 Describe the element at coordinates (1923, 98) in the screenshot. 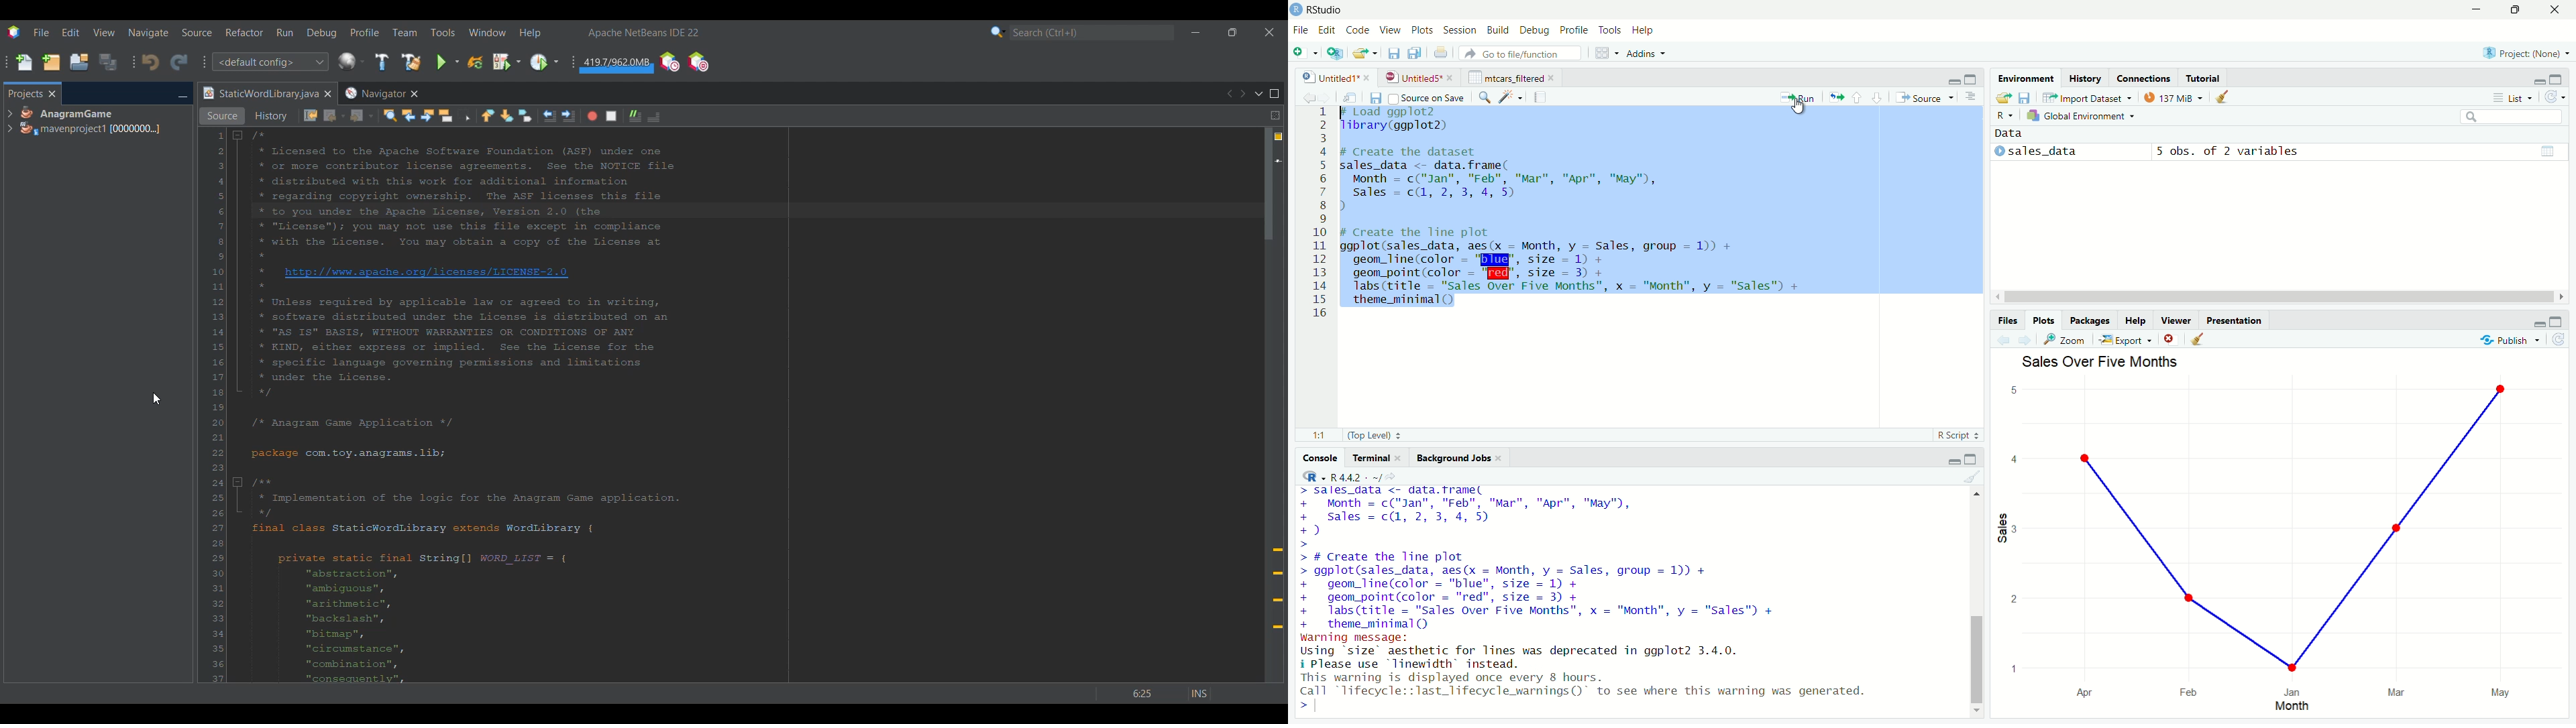

I see `source` at that location.